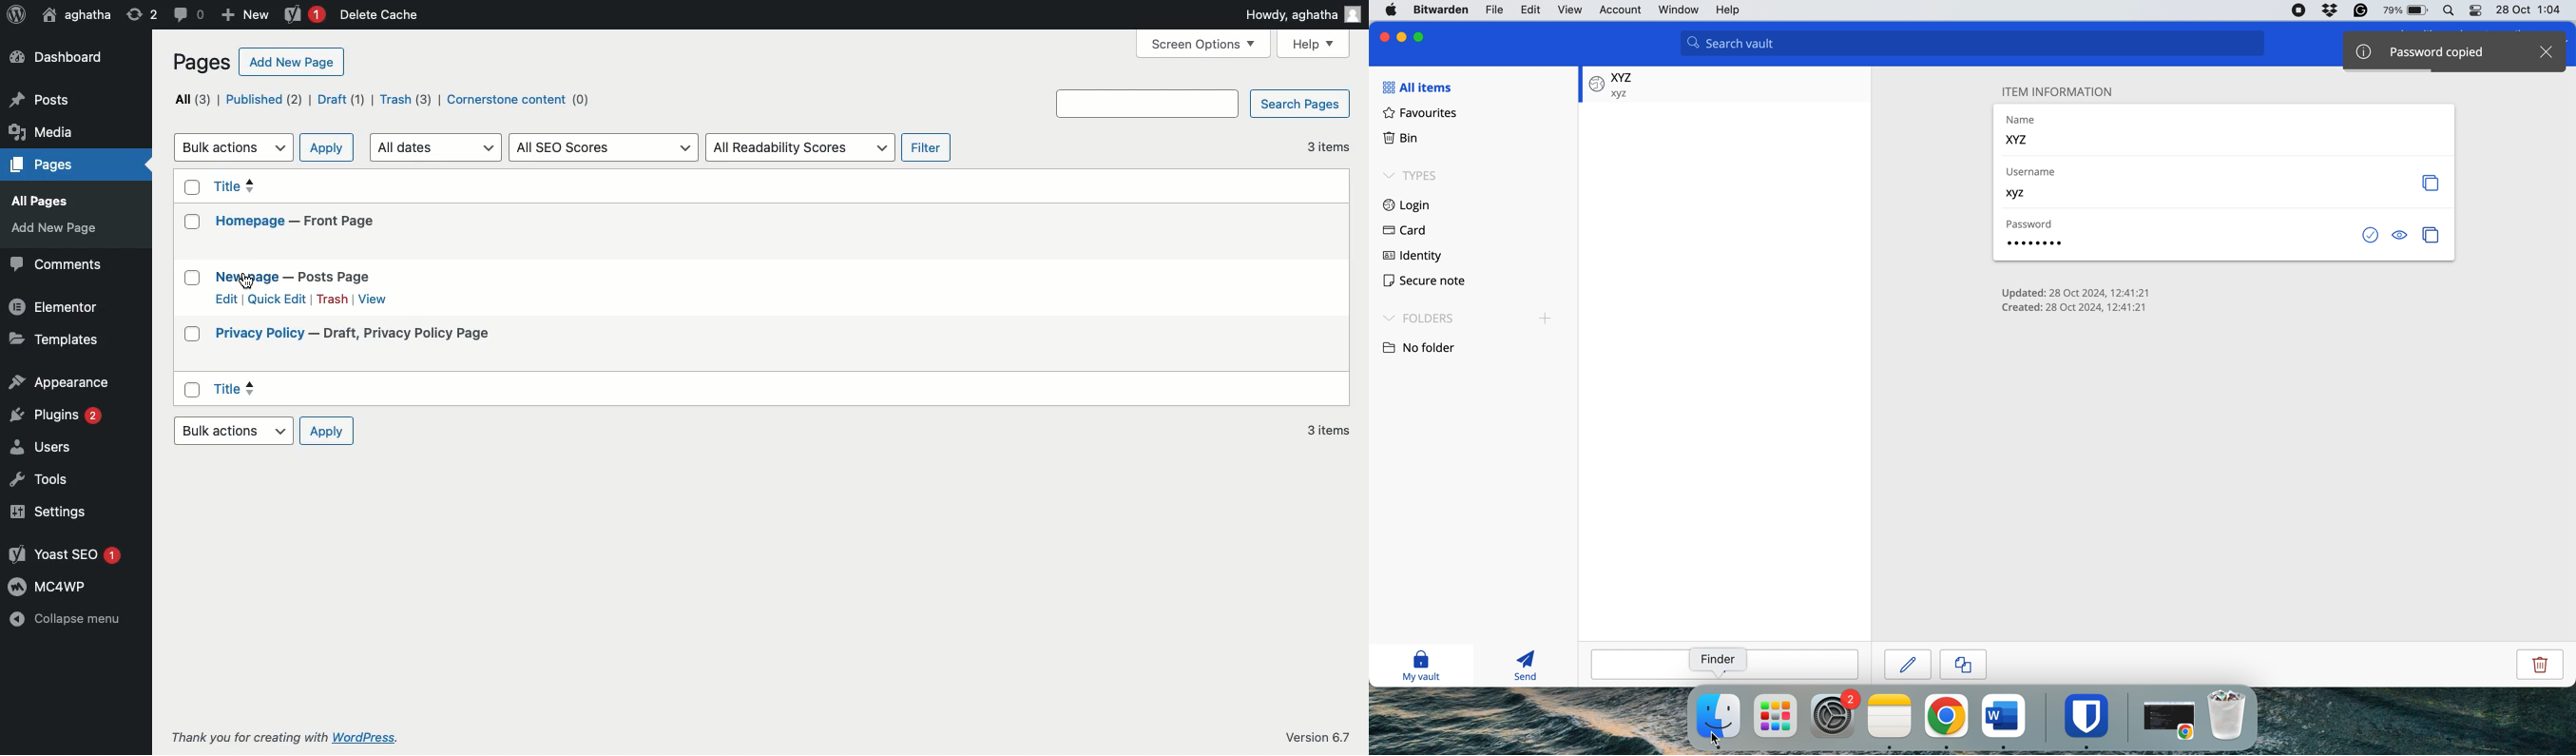 The image size is (2576, 756). Describe the element at coordinates (1400, 136) in the screenshot. I see `bin` at that location.